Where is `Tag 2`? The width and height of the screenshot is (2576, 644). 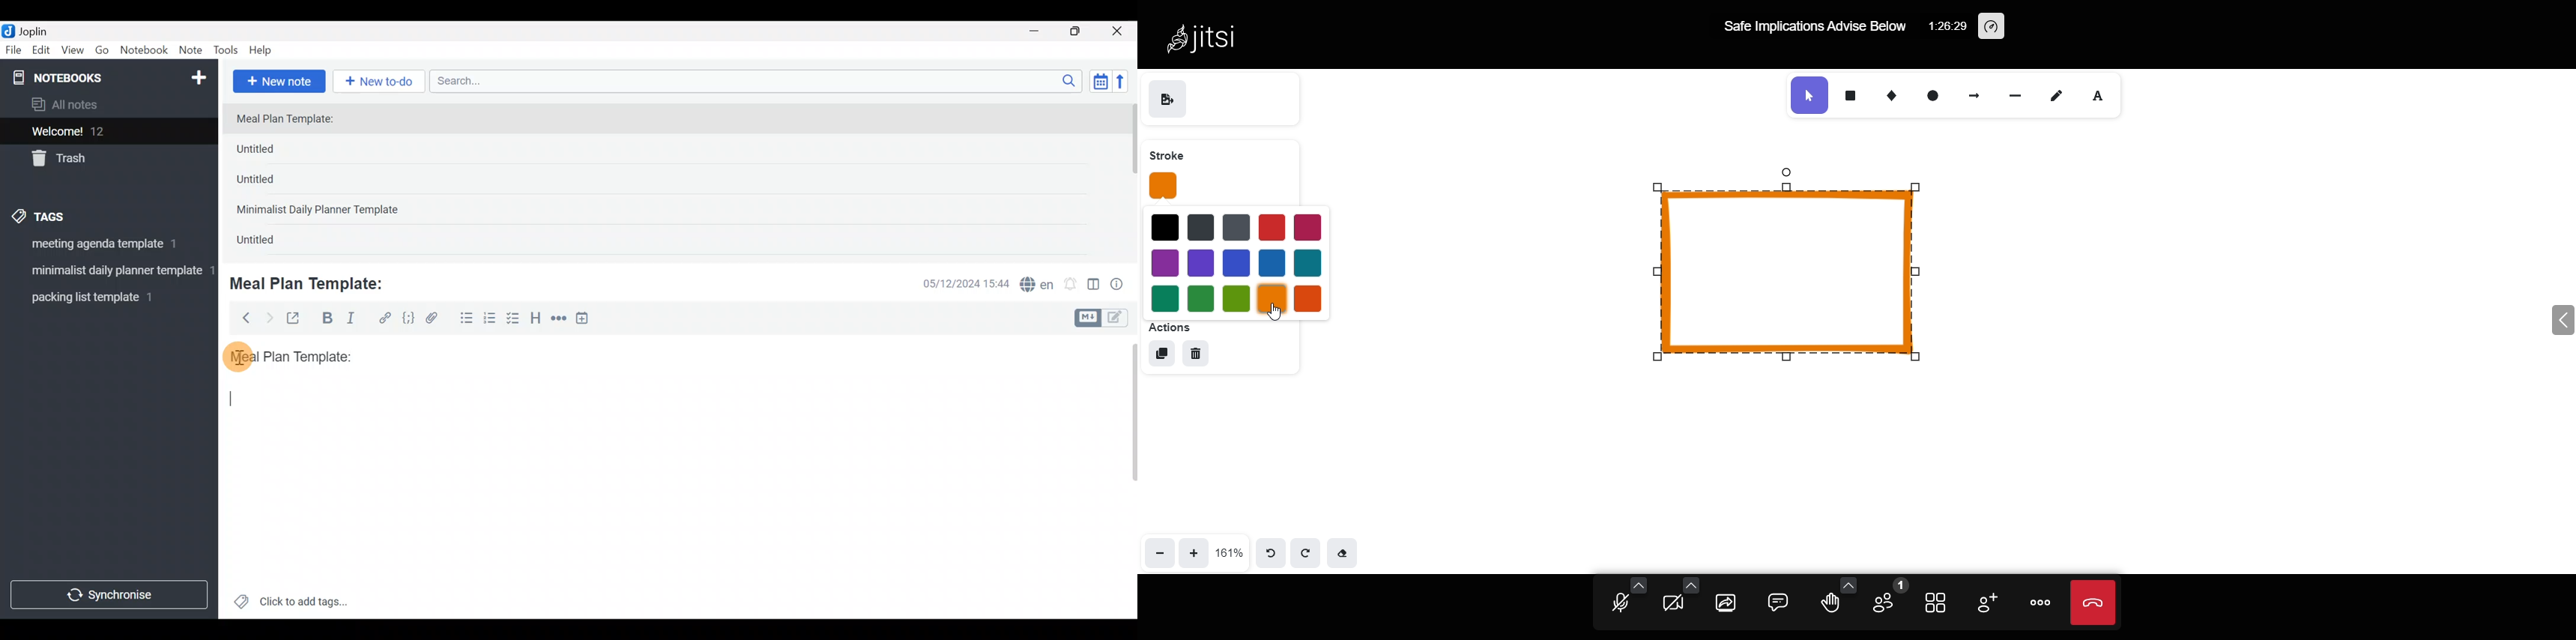 Tag 2 is located at coordinates (108, 272).